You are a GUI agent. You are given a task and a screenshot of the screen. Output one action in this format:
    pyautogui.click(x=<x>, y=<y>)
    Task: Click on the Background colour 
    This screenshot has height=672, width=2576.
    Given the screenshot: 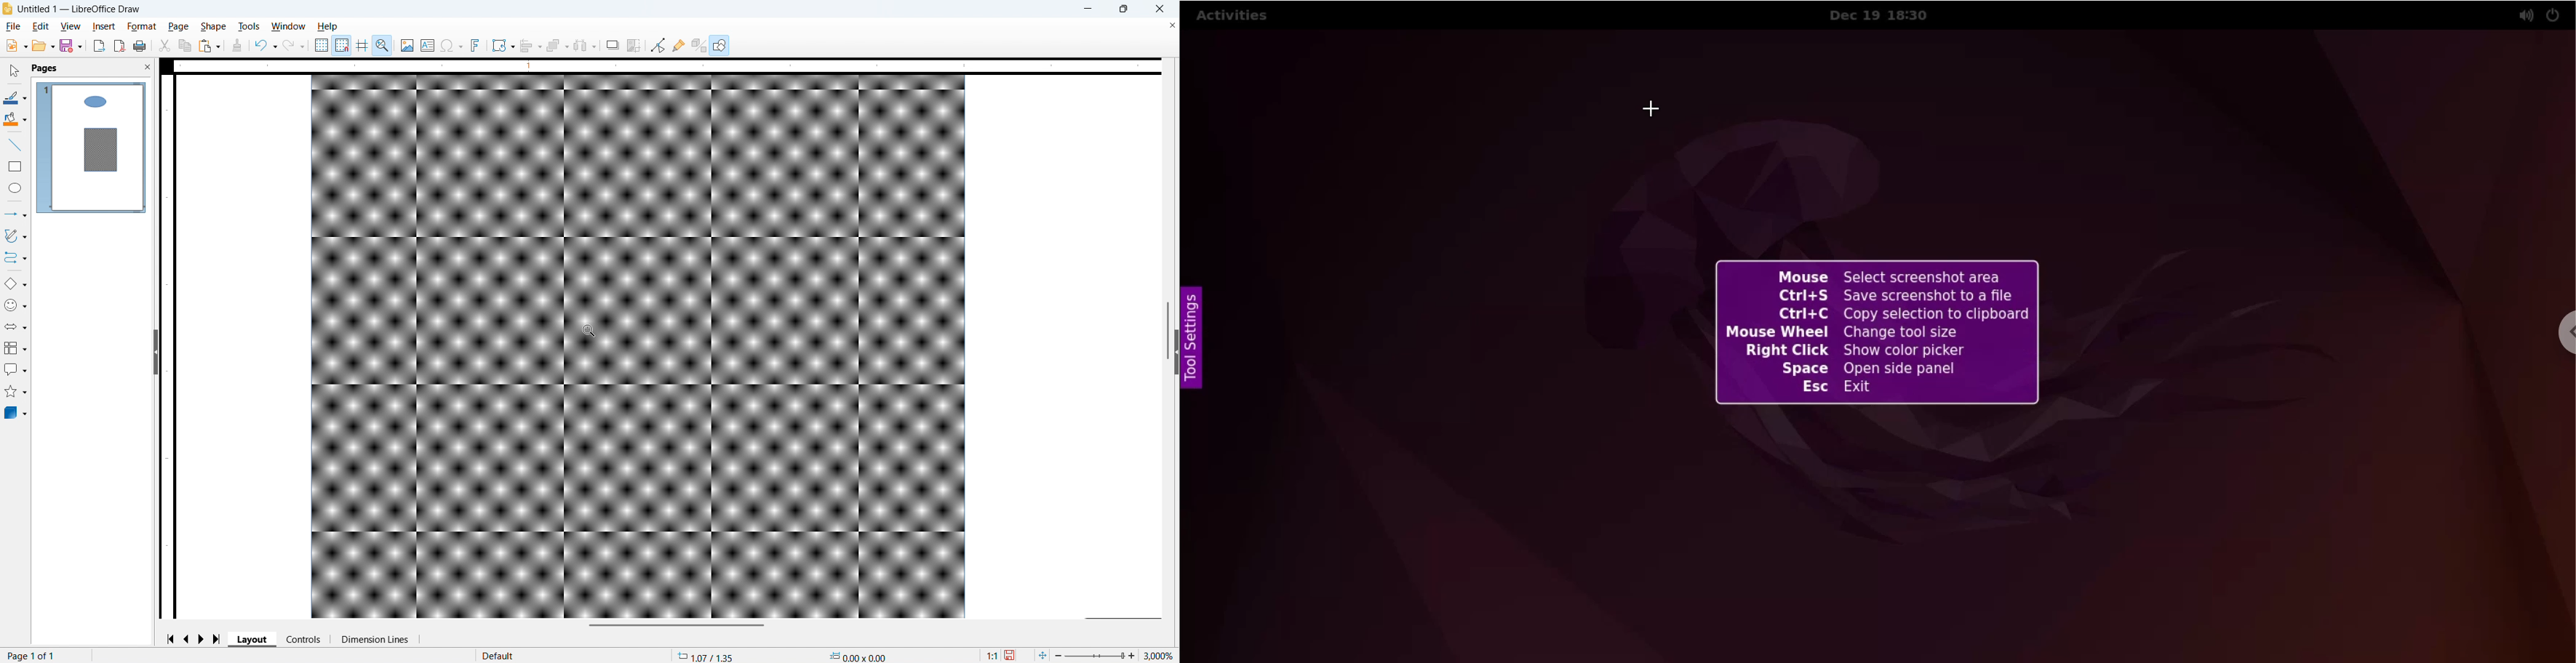 What is the action you would take?
    pyautogui.click(x=15, y=119)
    